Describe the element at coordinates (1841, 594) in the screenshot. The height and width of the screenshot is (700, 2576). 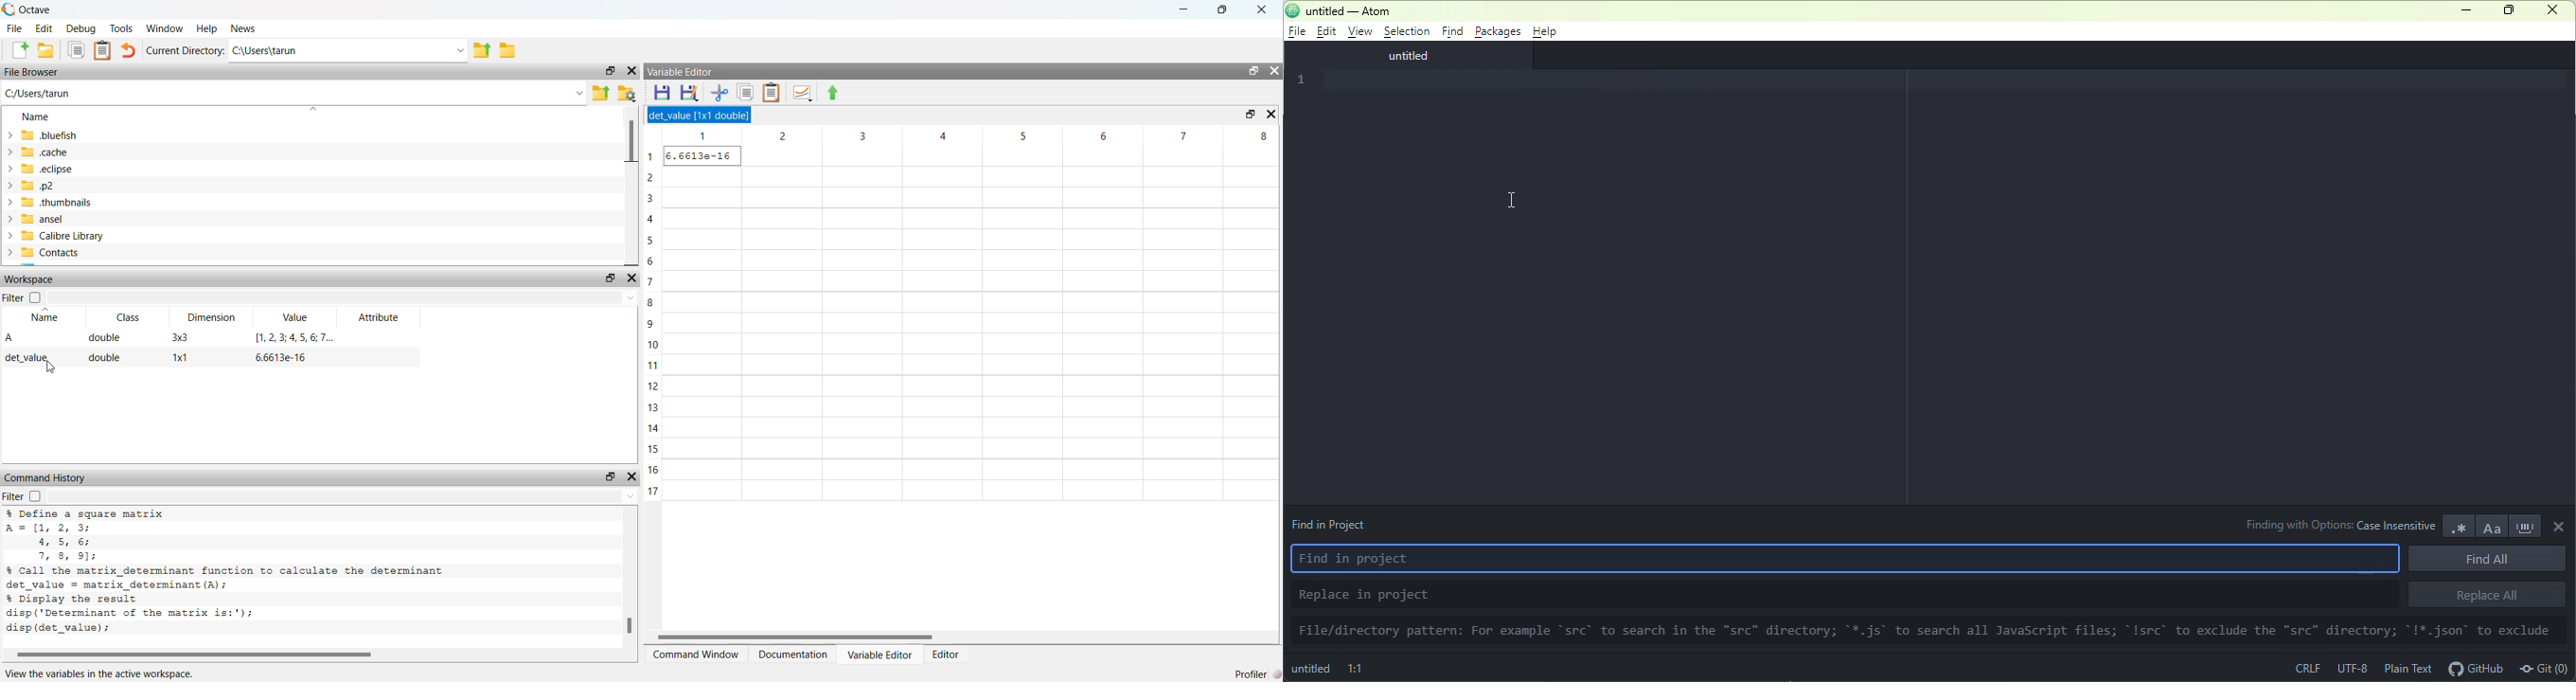
I see `replace in project` at that location.